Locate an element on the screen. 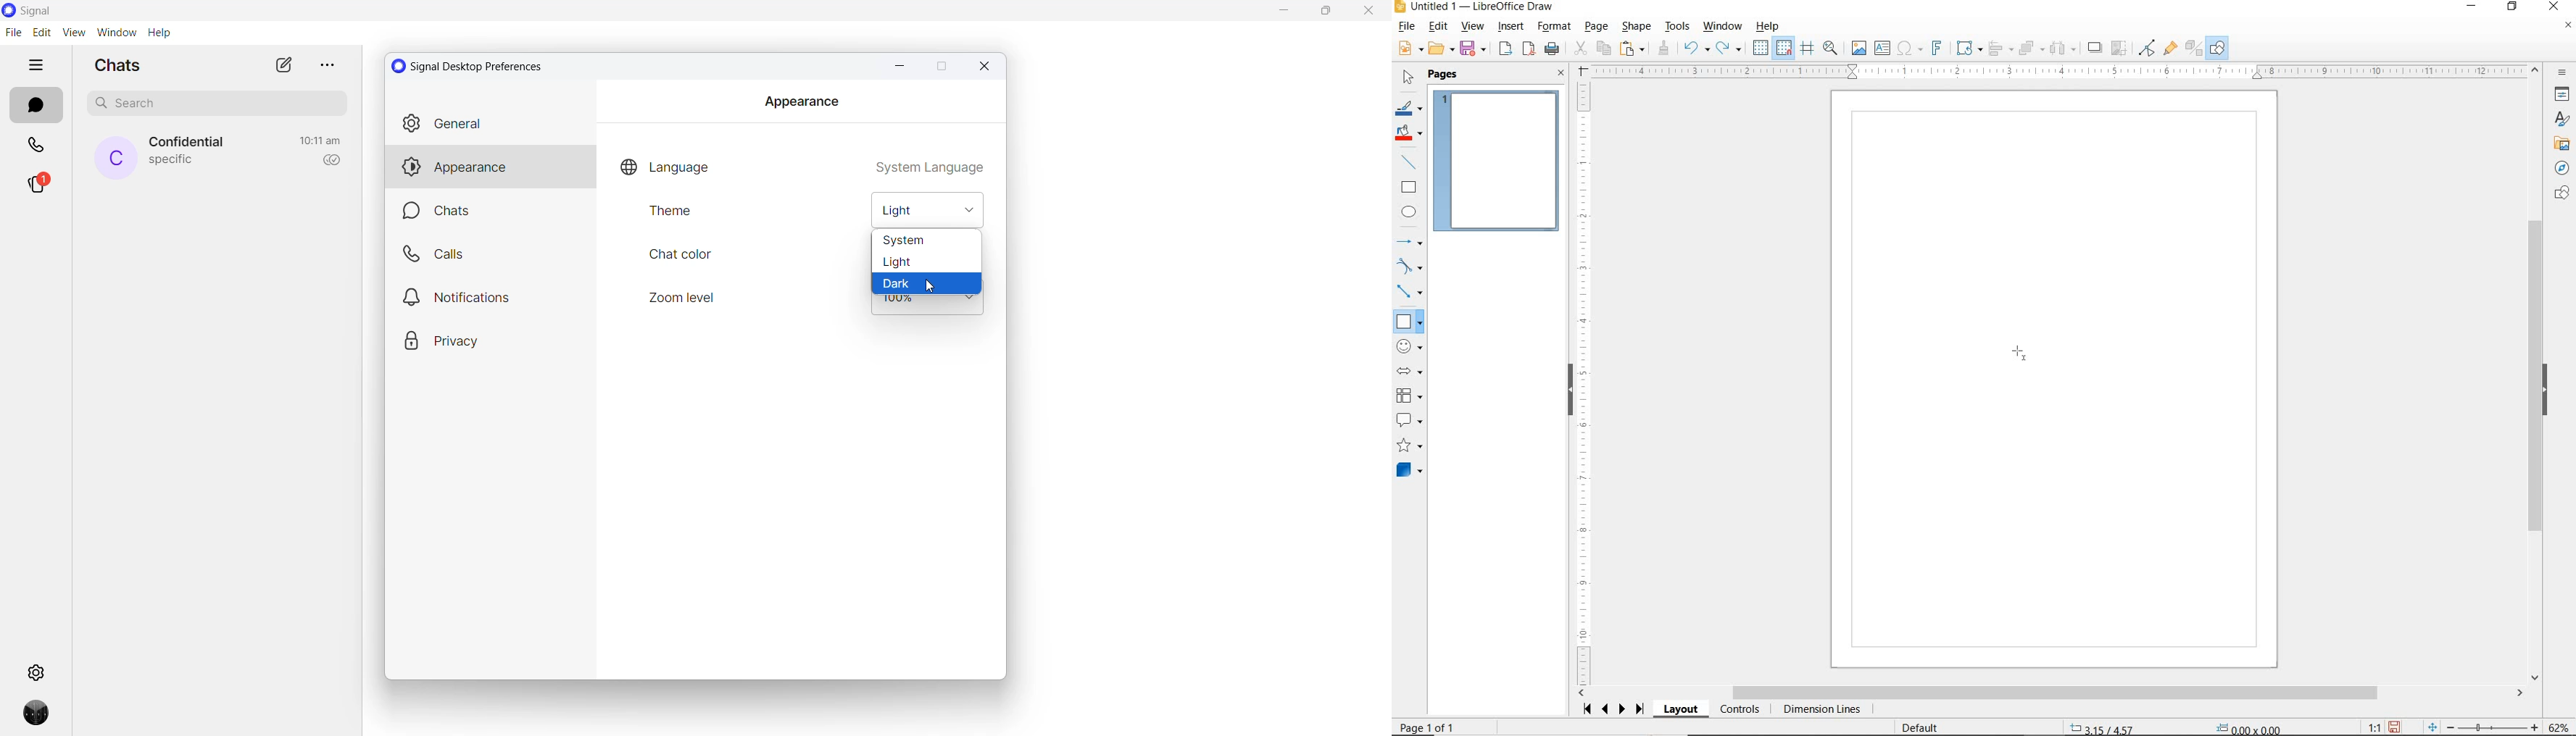 Image resolution: width=2576 pixels, height=756 pixels. language is located at coordinates (667, 164).